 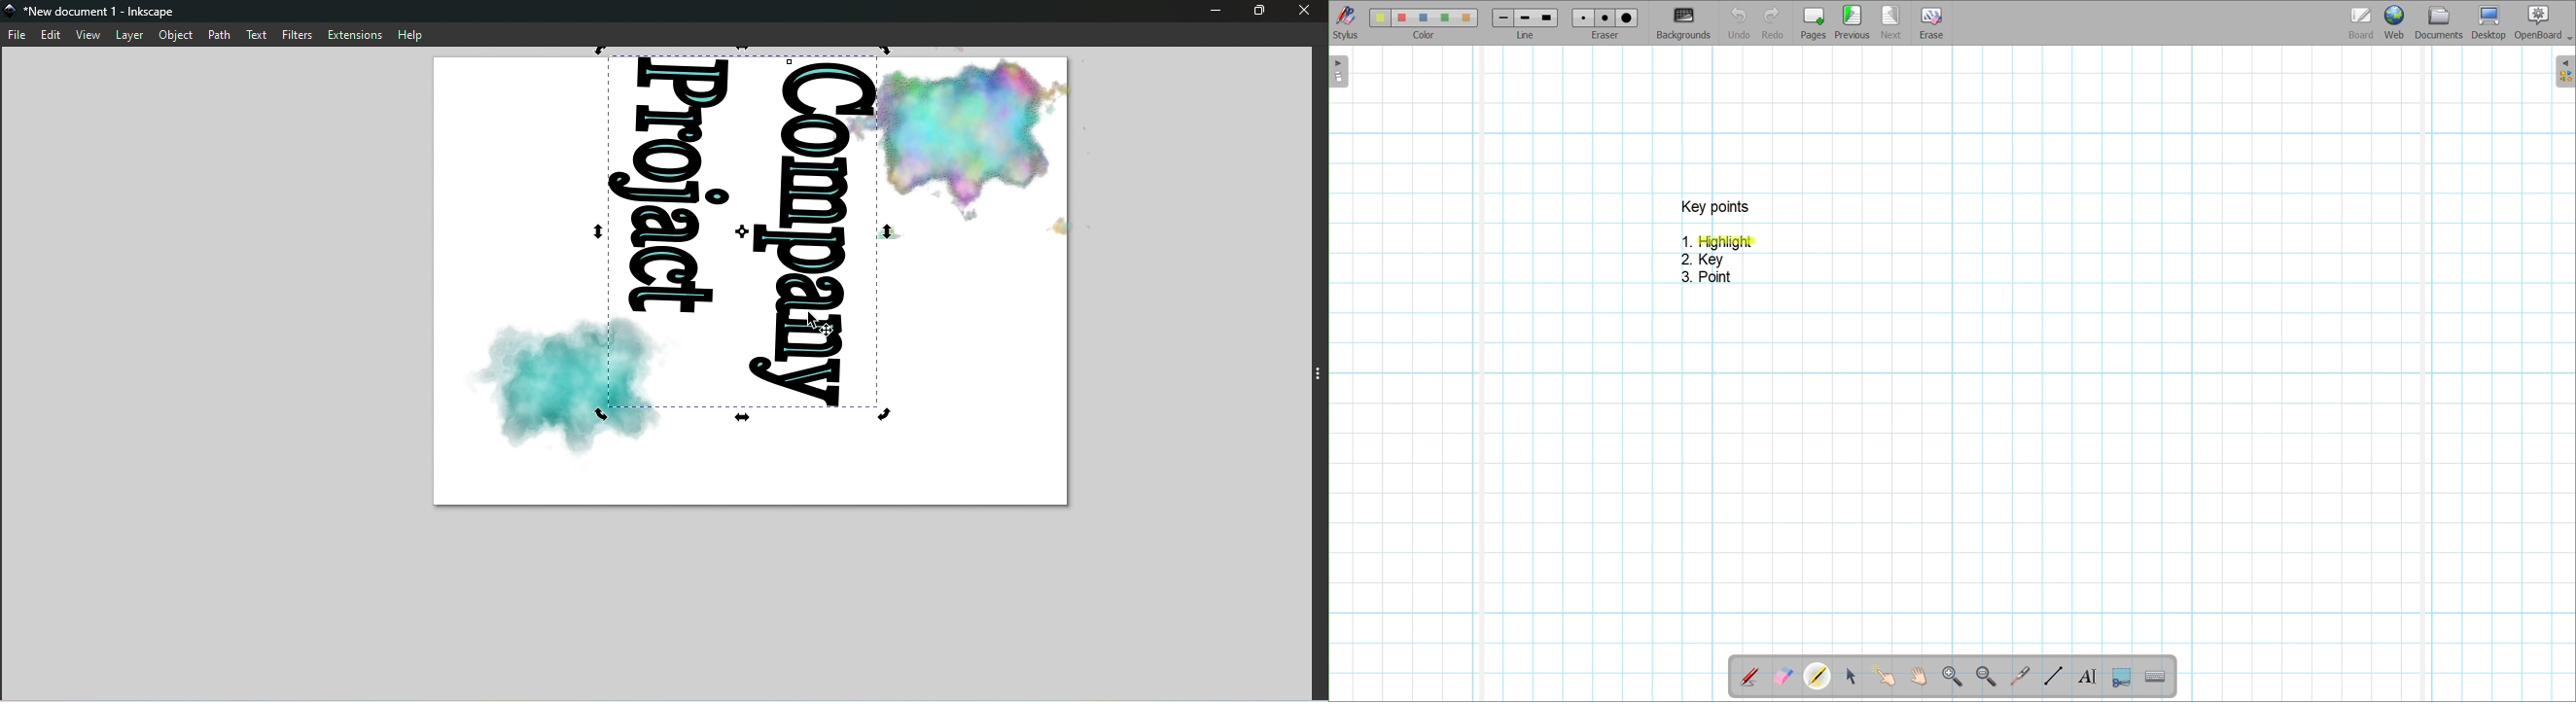 What do you see at coordinates (1339, 72) in the screenshot?
I see `Left sidebar` at bounding box center [1339, 72].